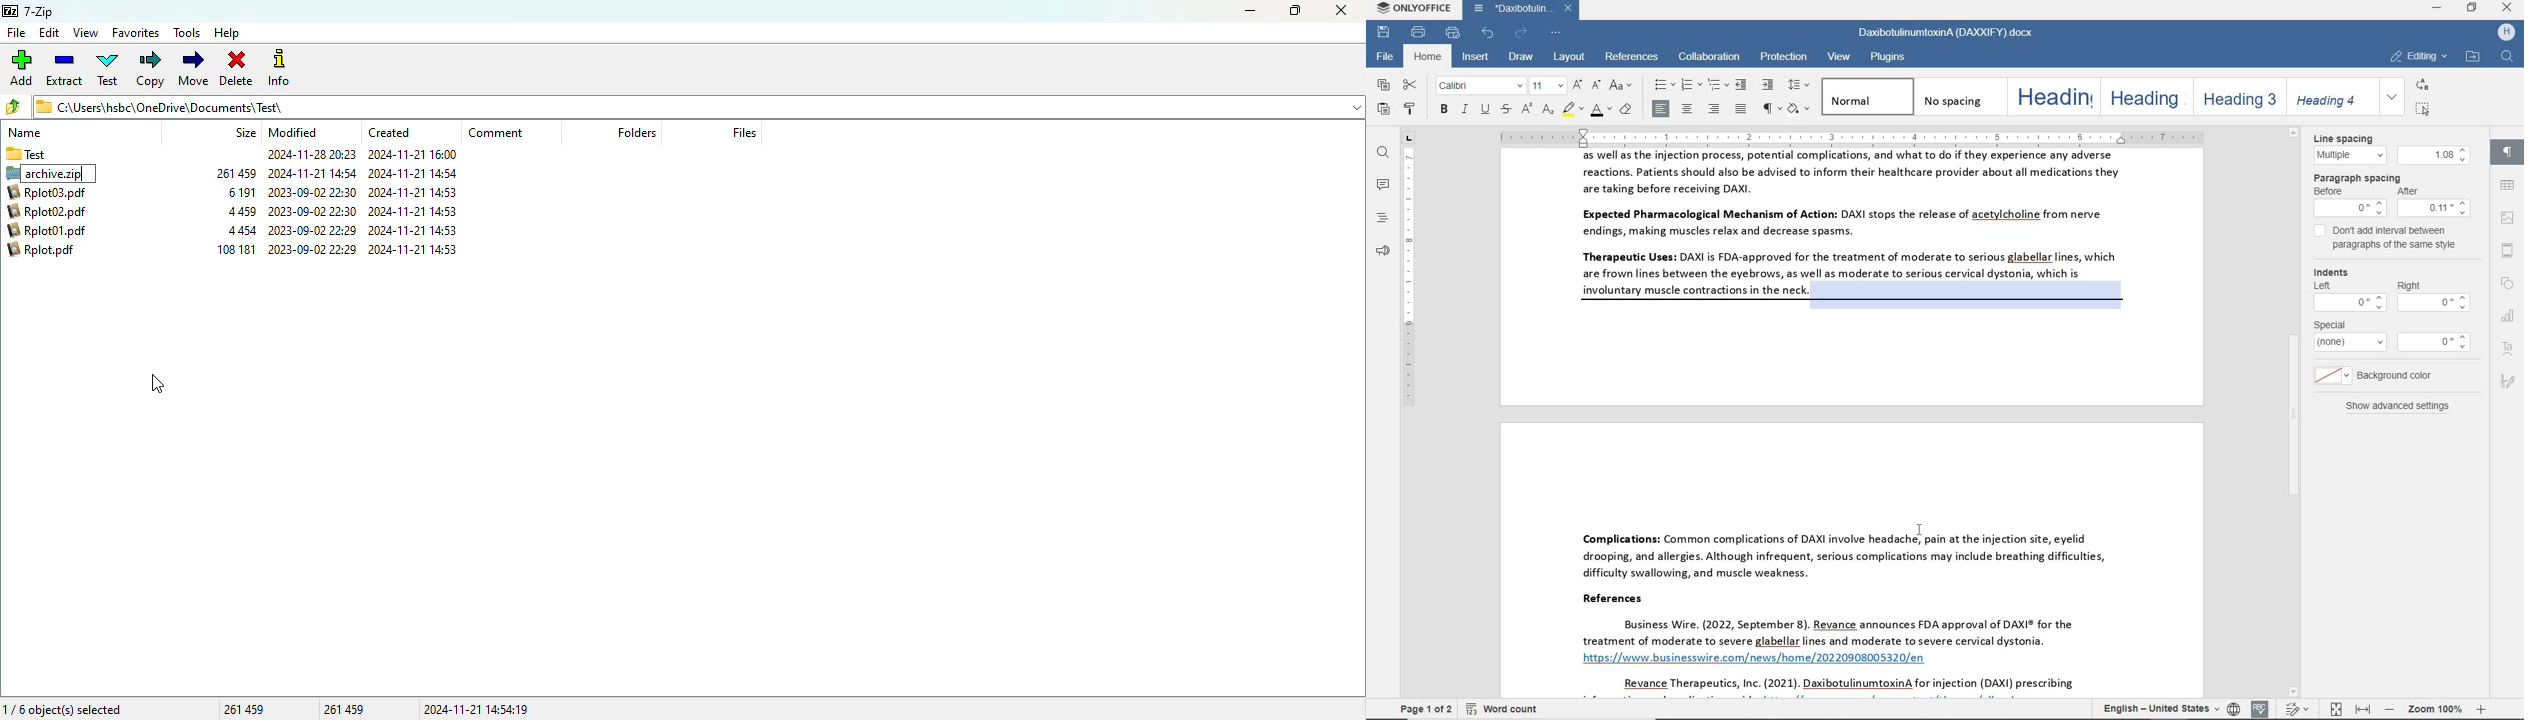  Describe the element at coordinates (2435, 709) in the screenshot. I see `zoom out or zoom in` at that location.